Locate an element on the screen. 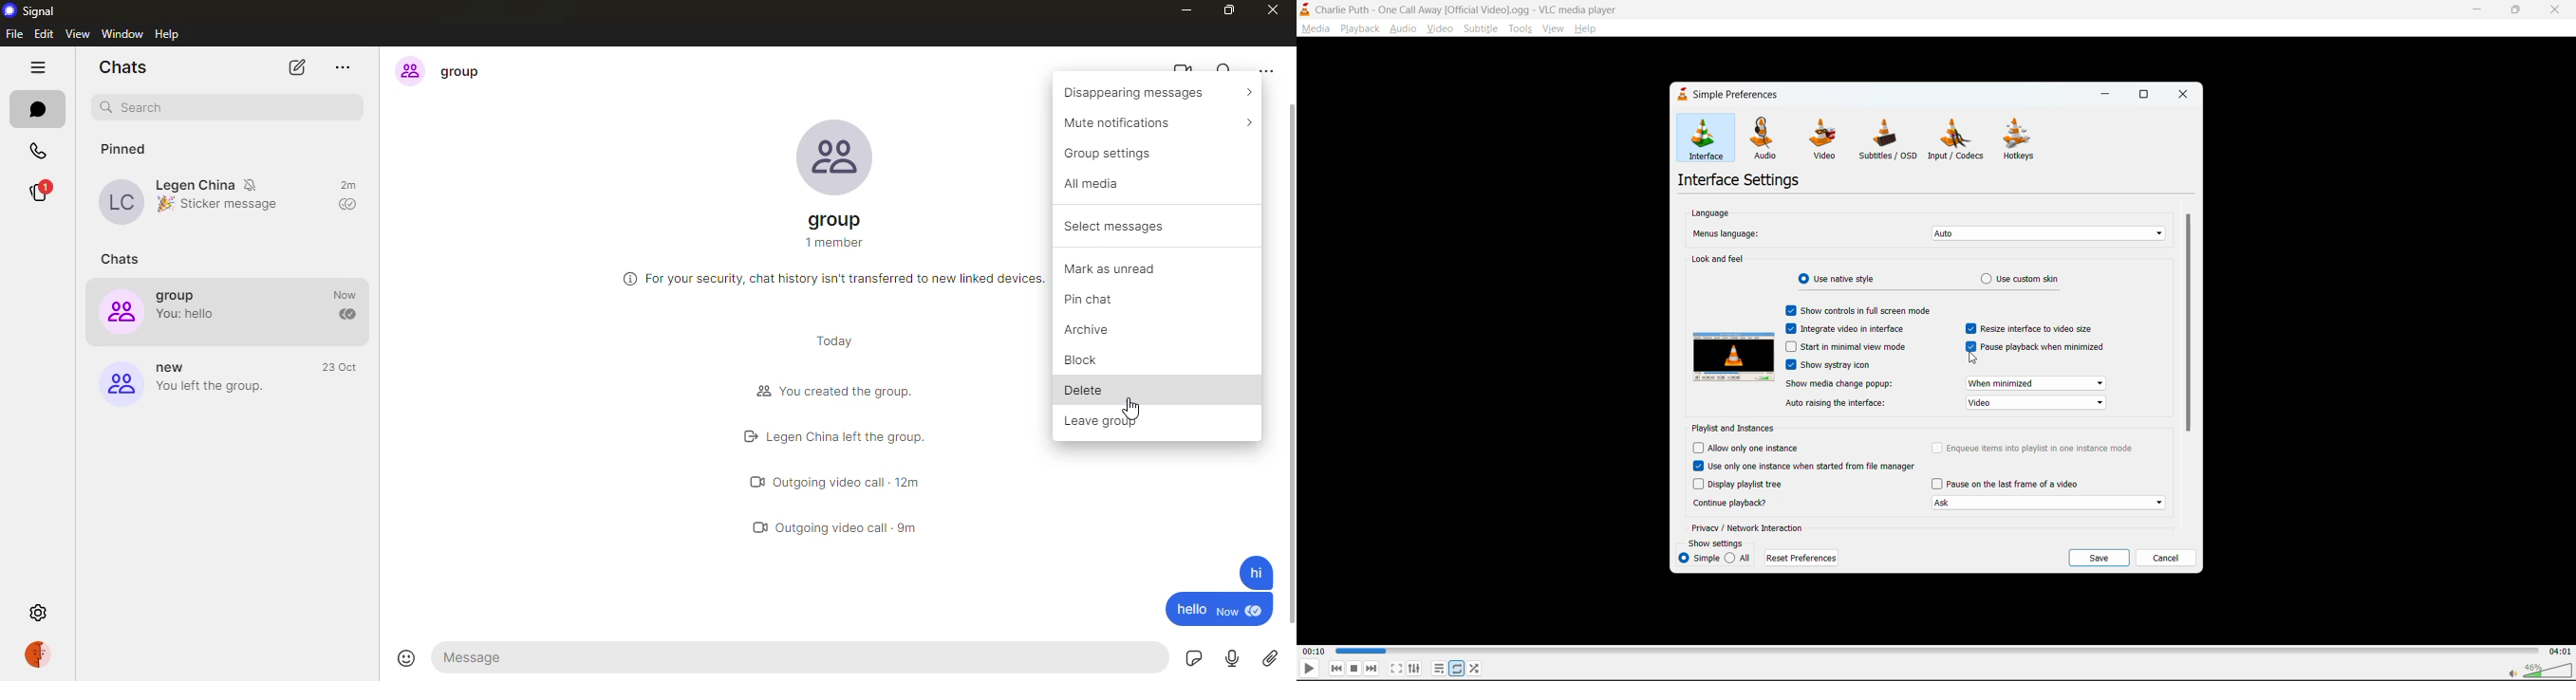  interface is located at coordinates (1700, 138).